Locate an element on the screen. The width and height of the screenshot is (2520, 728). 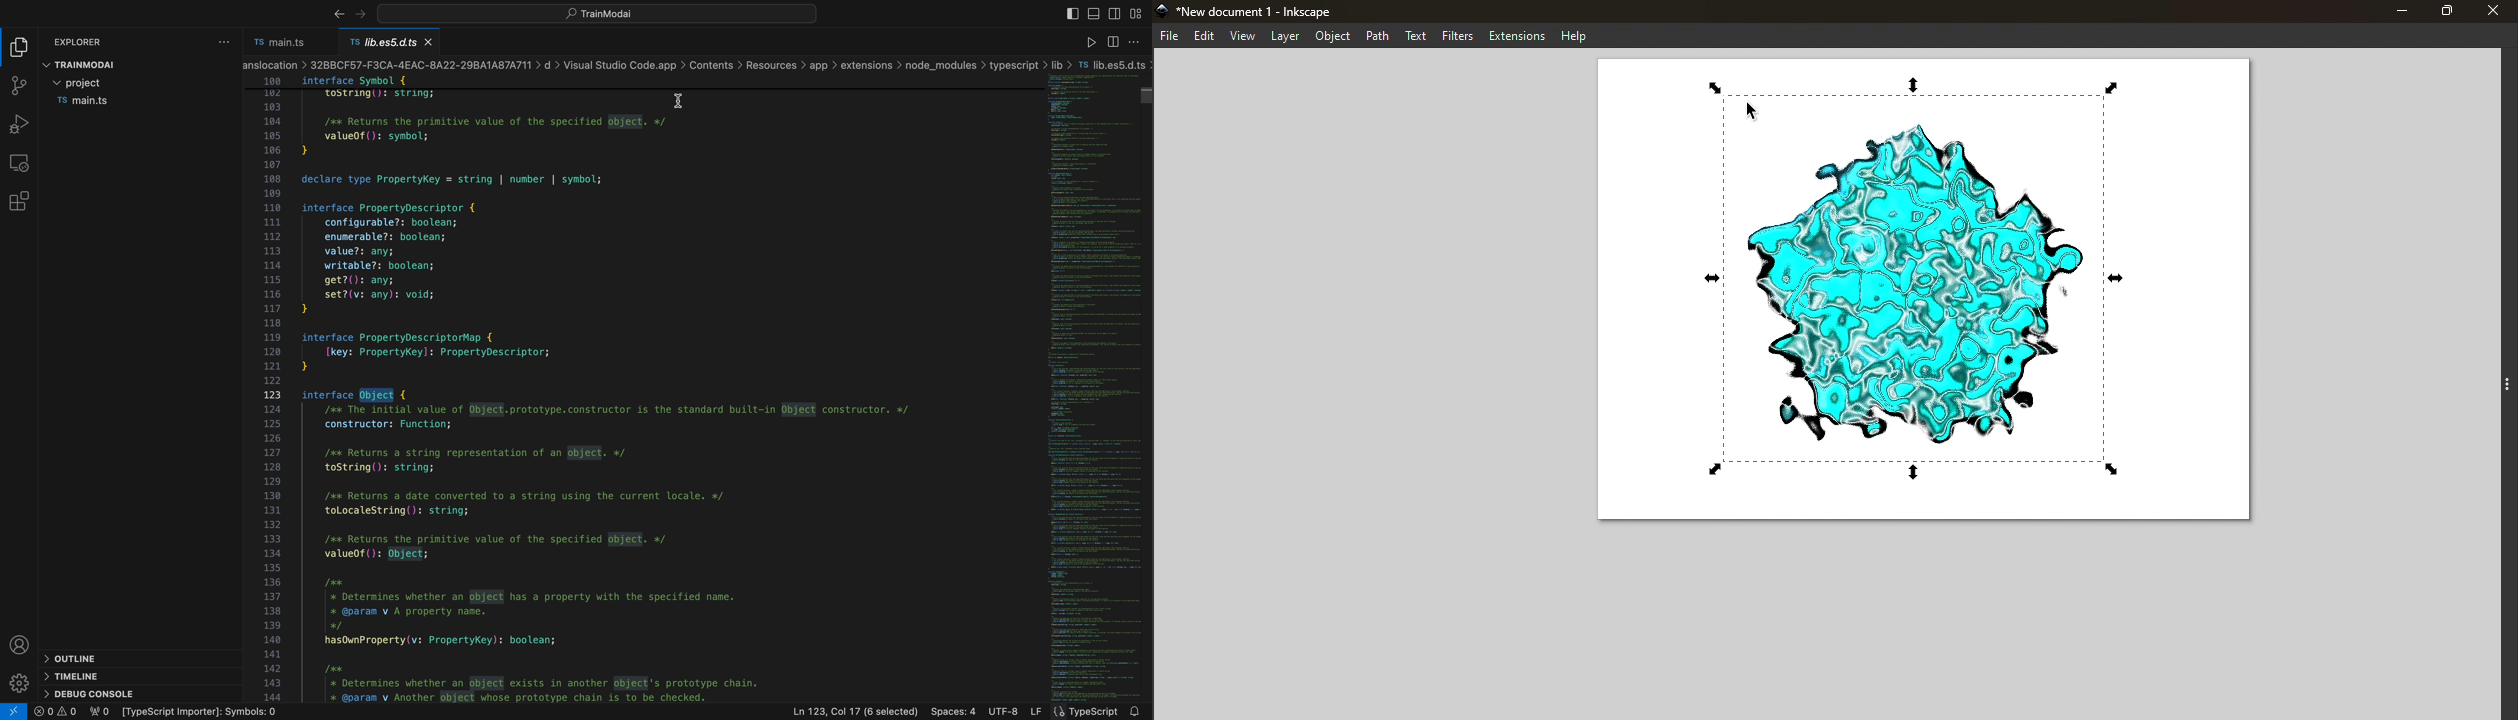
toggle secondary bar is located at coordinates (1114, 12).